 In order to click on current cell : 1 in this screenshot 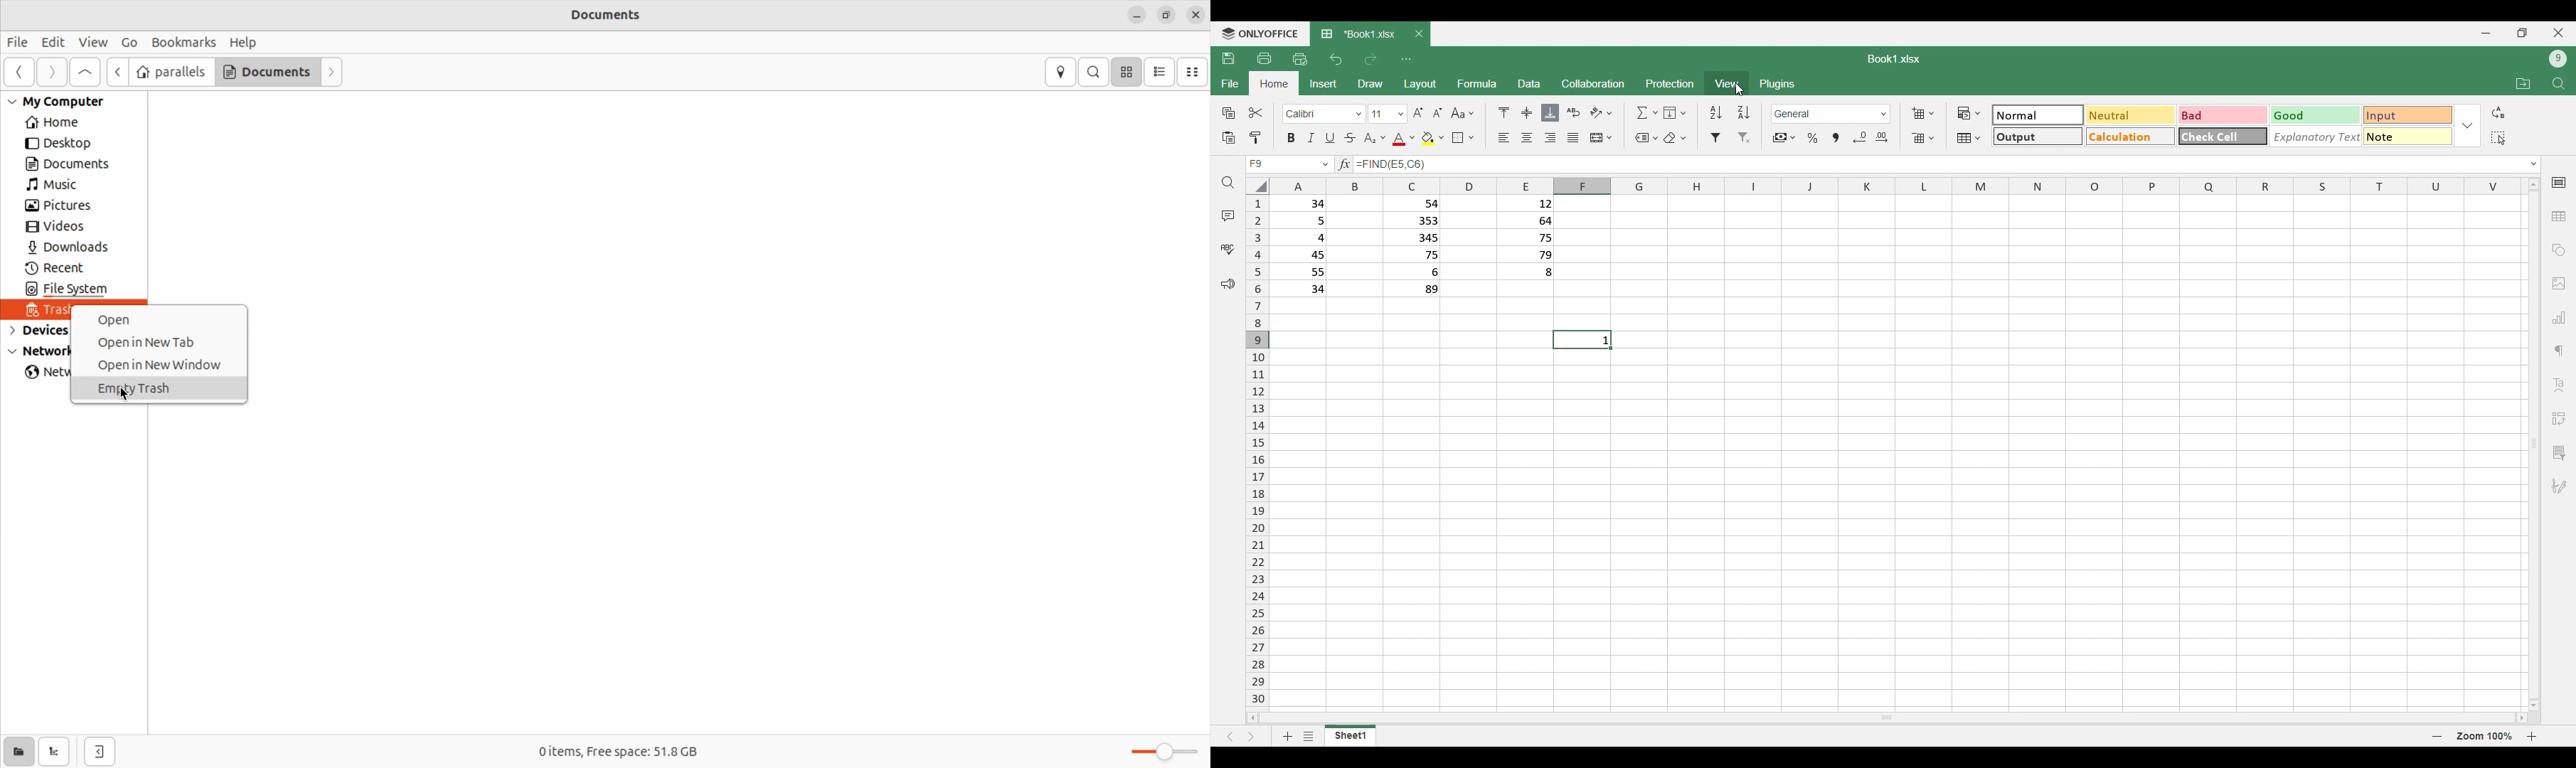, I will do `click(1583, 338)`.